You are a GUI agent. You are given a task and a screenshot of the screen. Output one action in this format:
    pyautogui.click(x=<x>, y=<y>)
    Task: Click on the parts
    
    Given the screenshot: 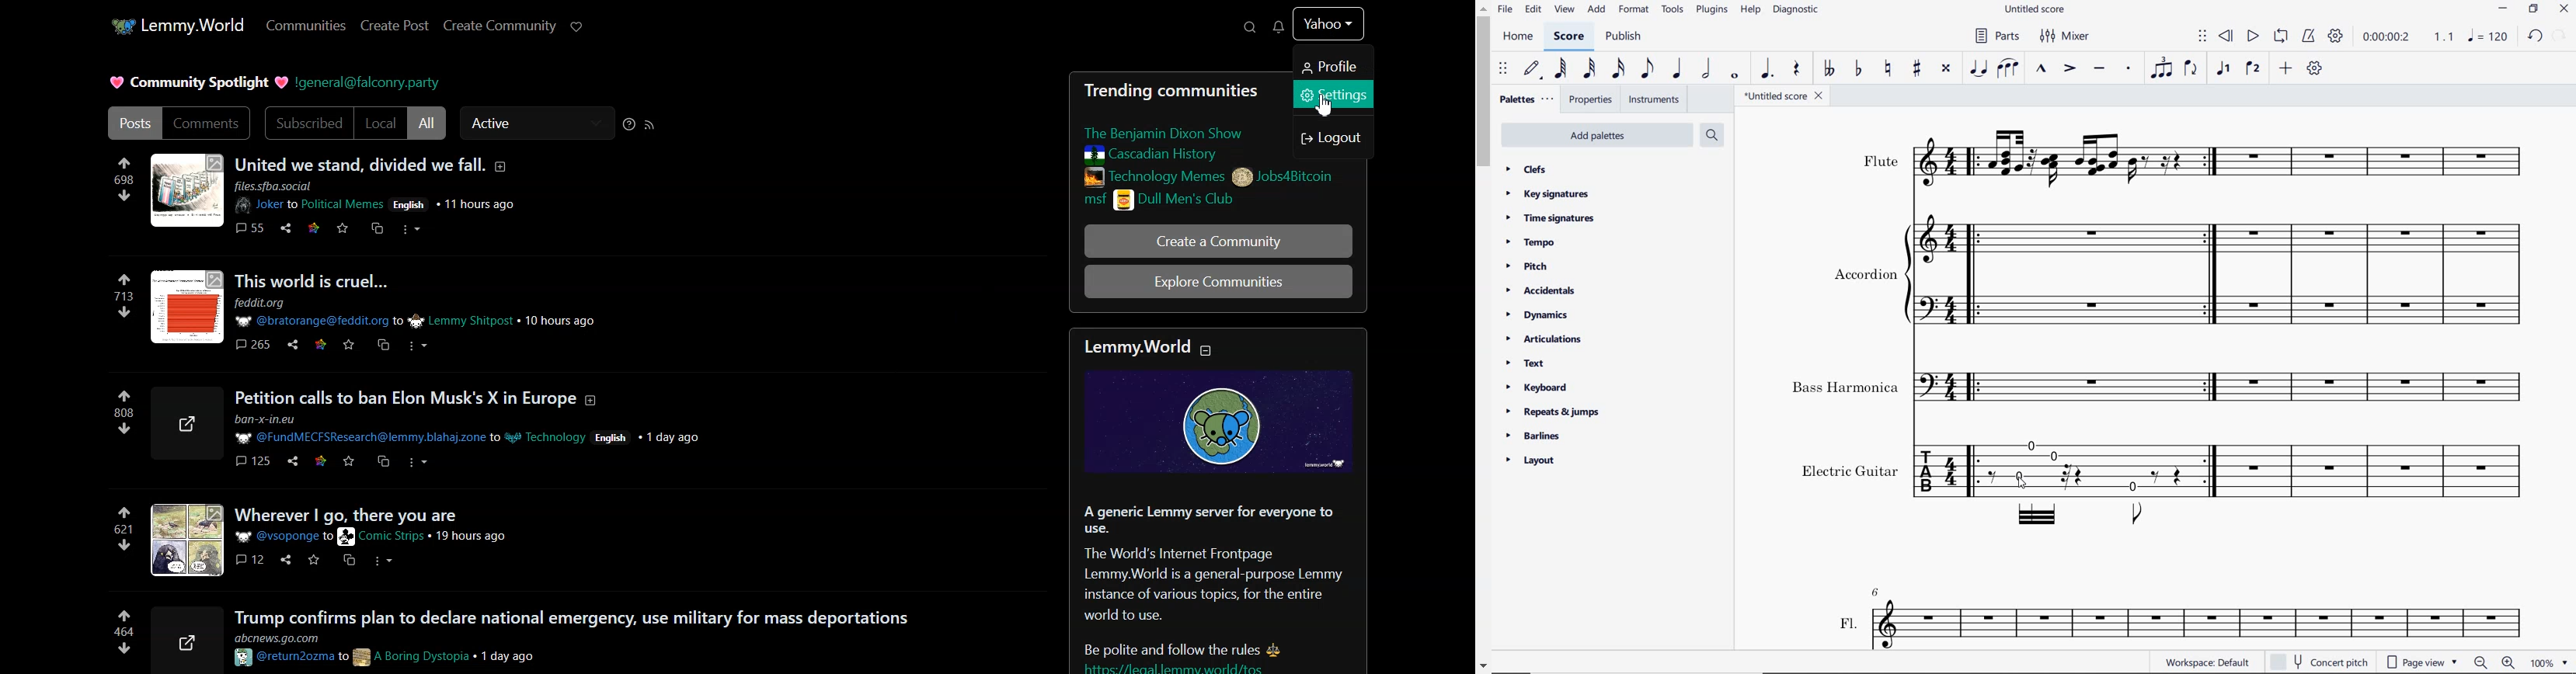 What is the action you would take?
    pyautogui.click(x=1998, y=37)
    